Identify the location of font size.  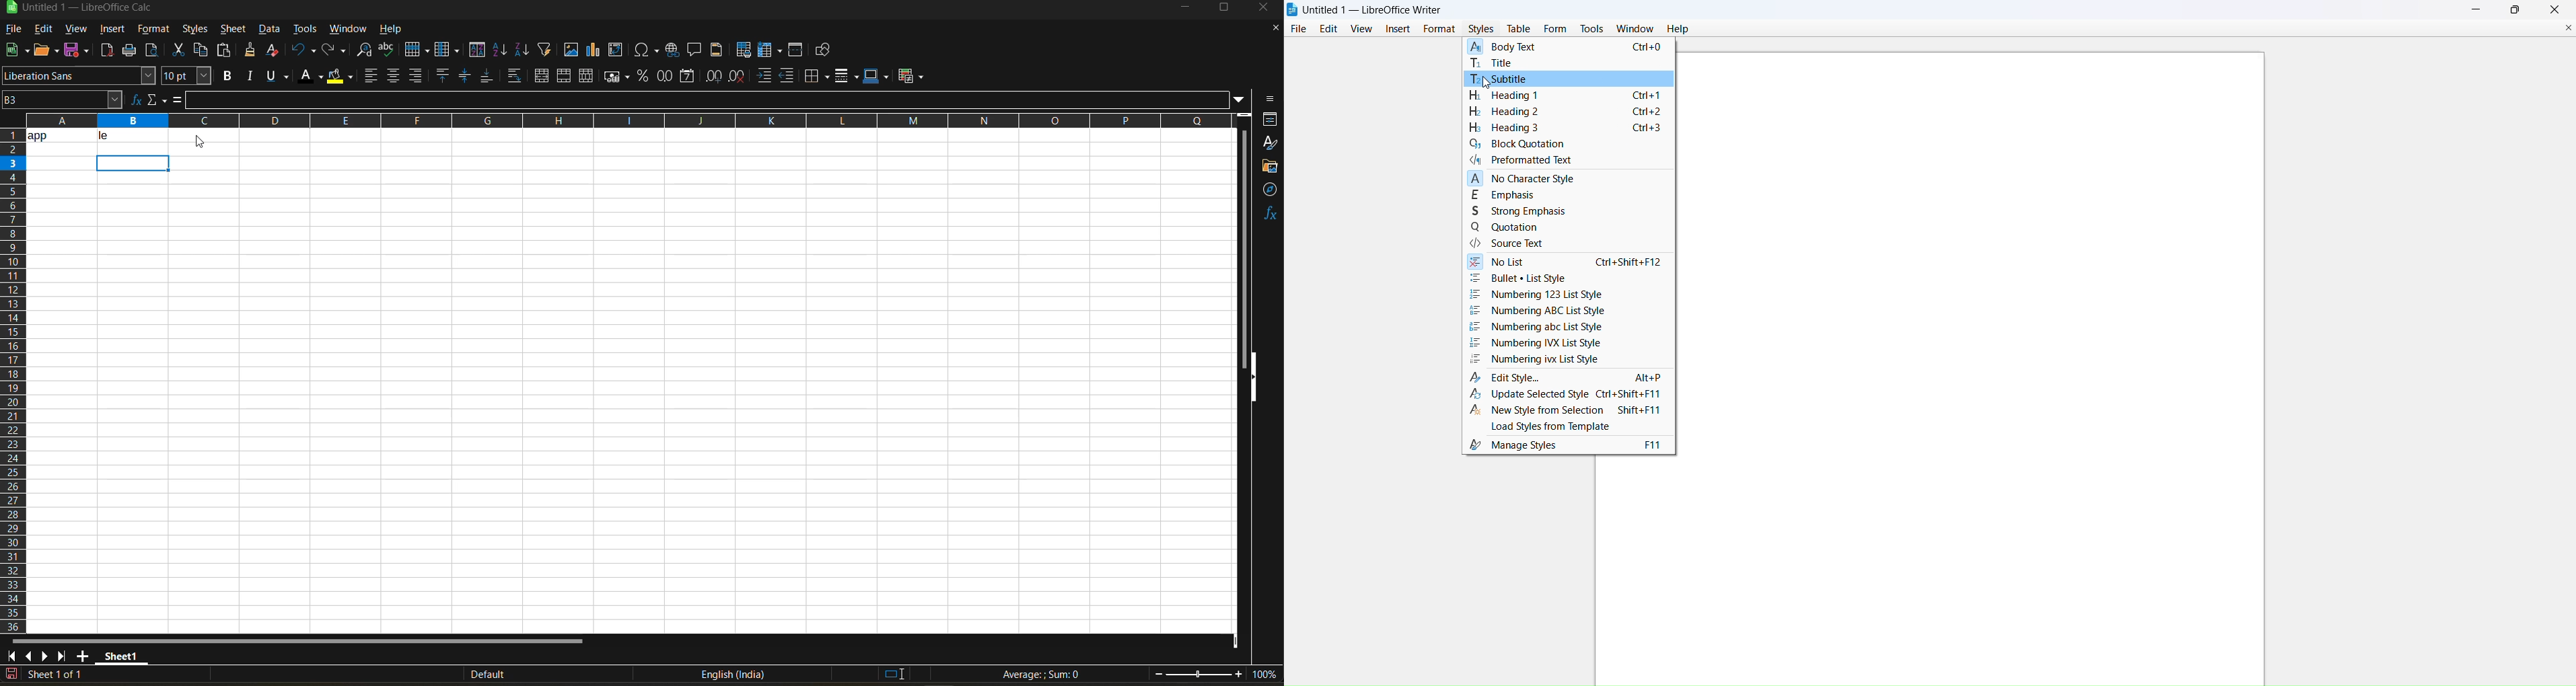
(189, 77).